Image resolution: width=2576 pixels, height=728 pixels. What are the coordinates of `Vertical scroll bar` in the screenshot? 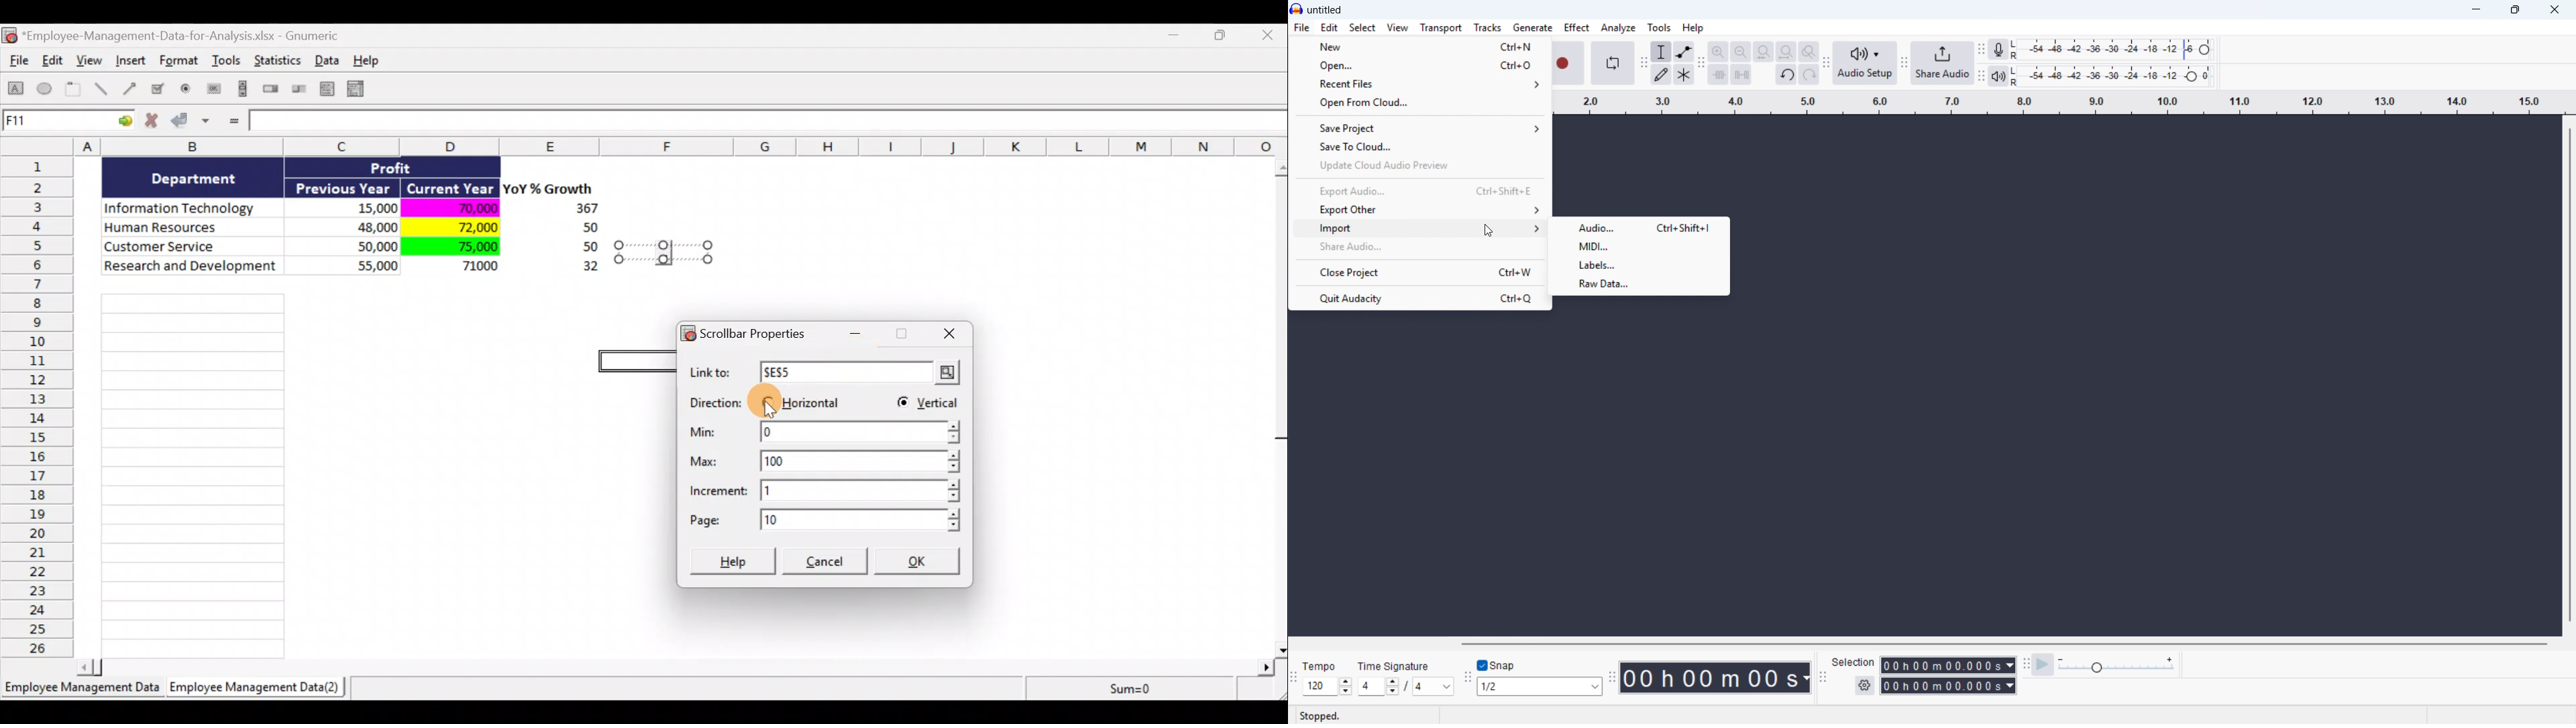 It's located at (2569, 373).